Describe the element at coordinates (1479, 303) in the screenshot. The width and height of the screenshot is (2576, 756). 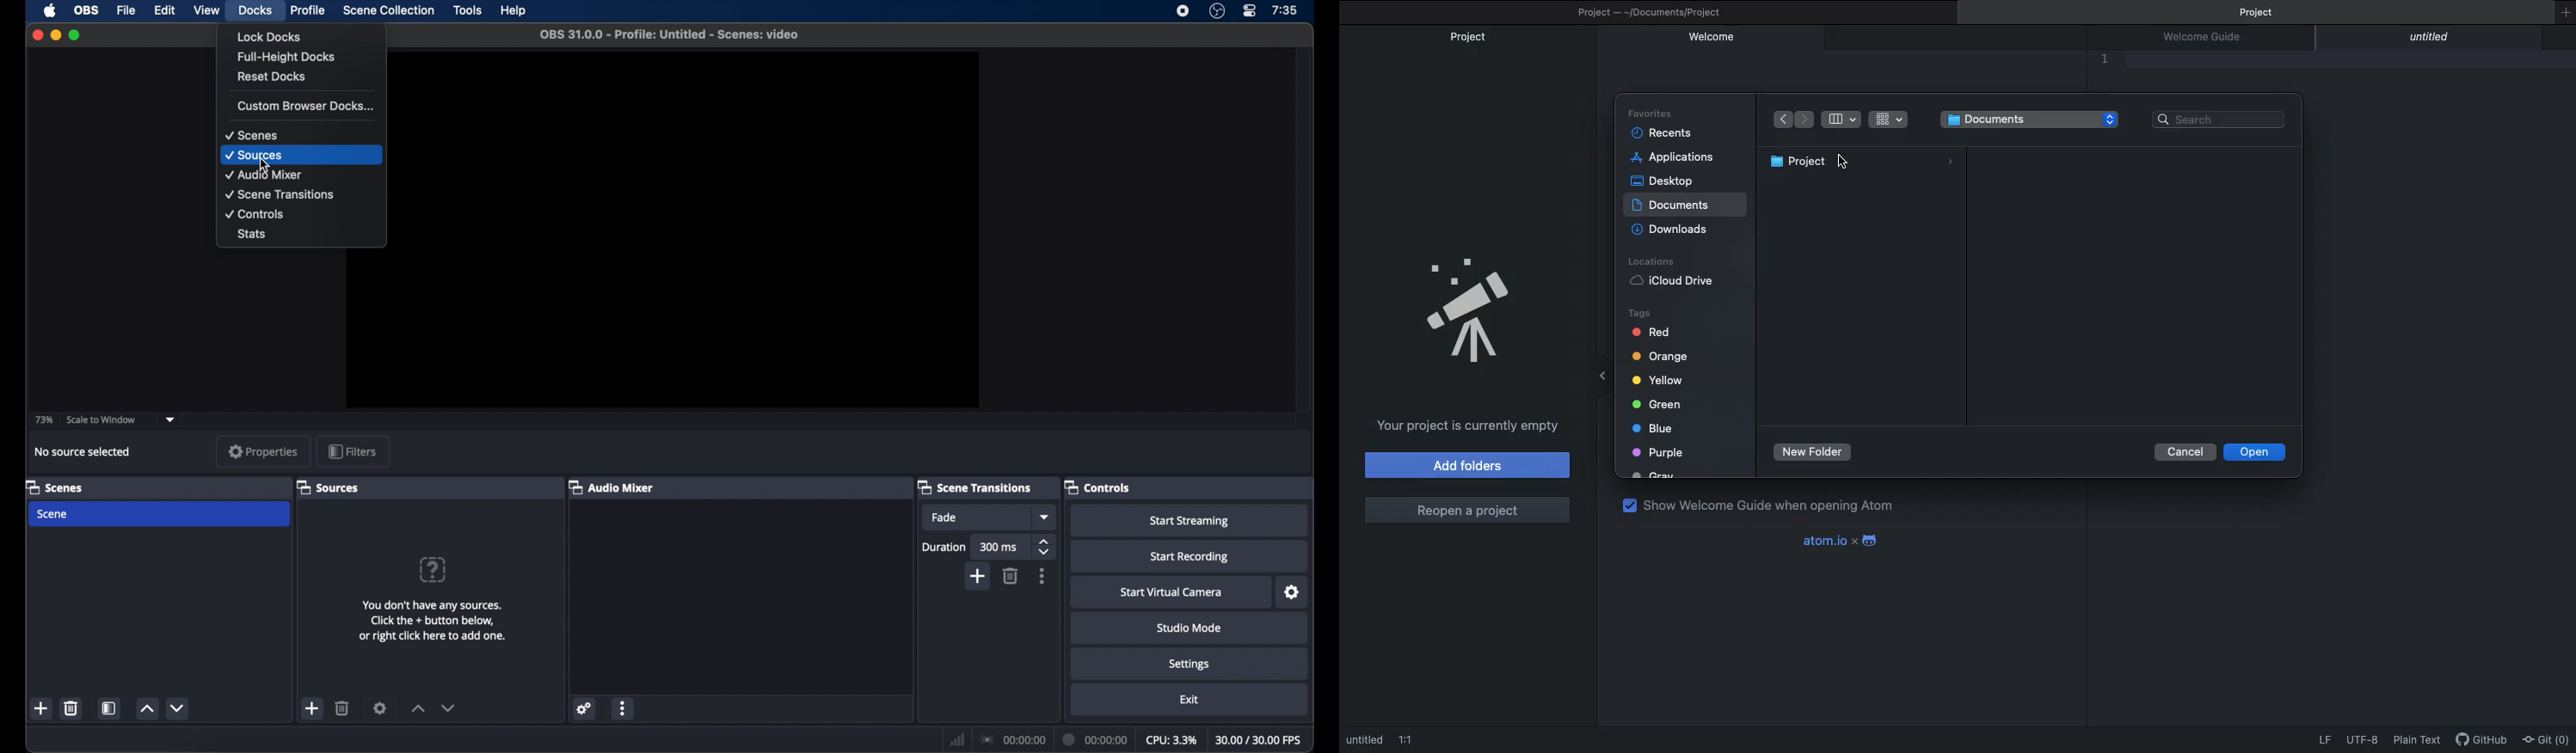
I see `Emblem` at that location.